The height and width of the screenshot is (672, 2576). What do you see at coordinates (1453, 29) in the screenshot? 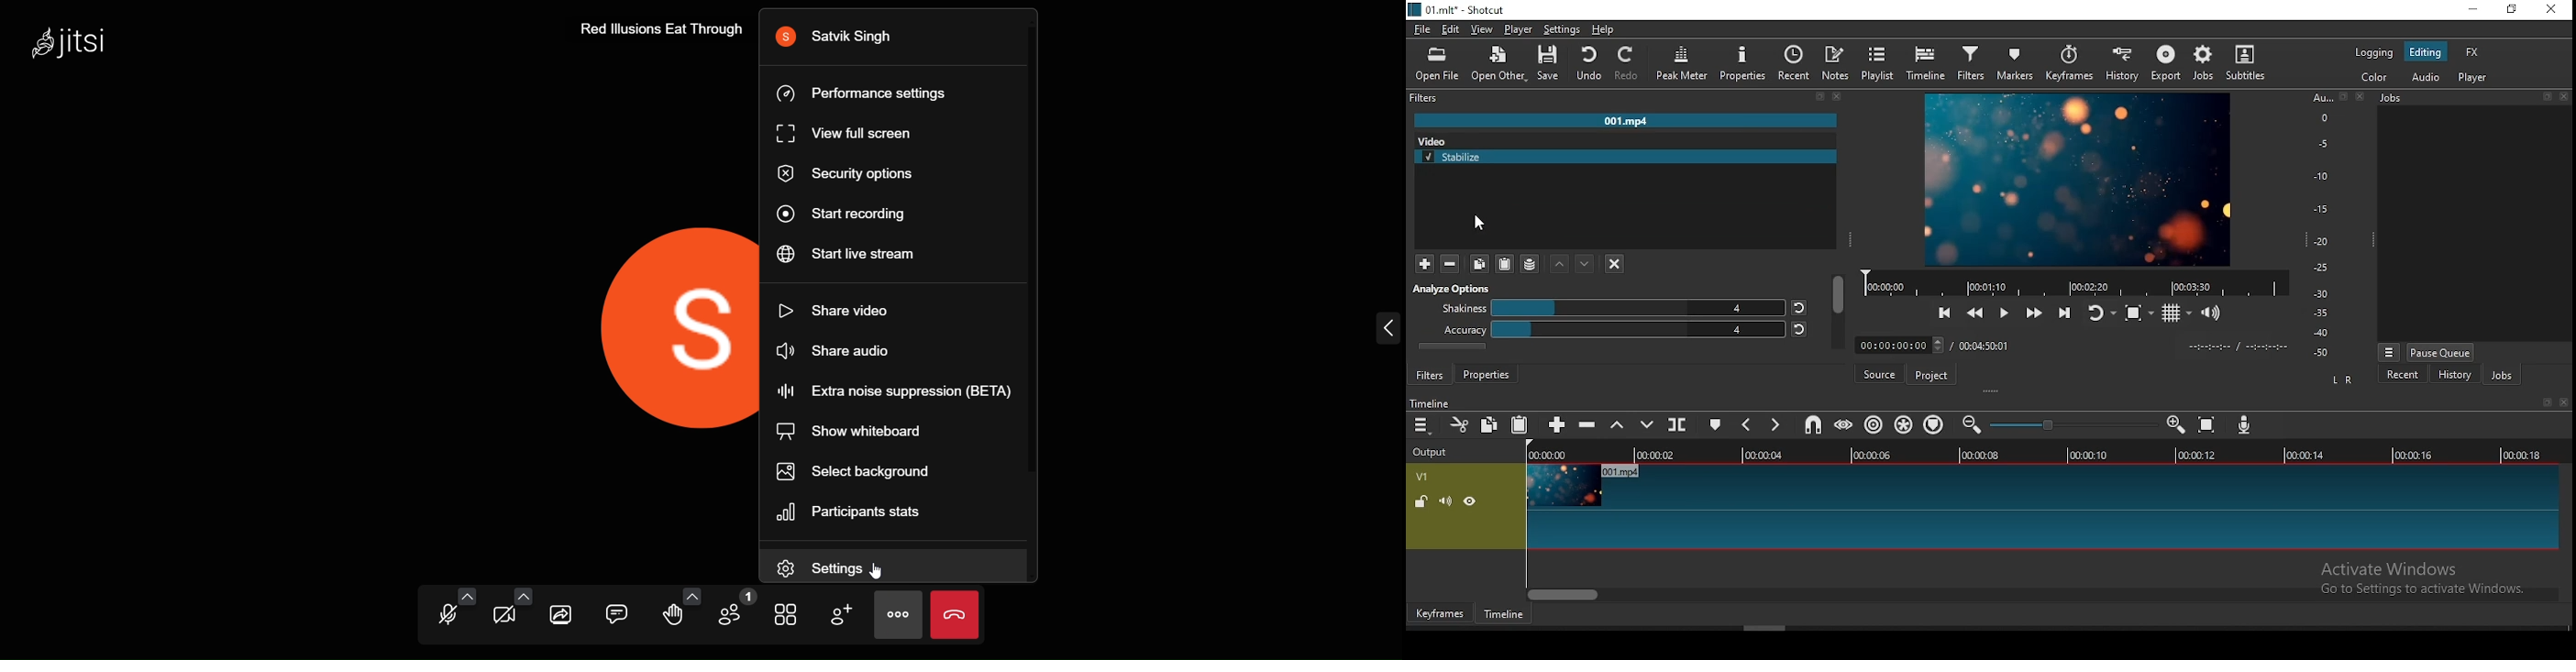
I see `edit` at bounding box center [1453, 29].